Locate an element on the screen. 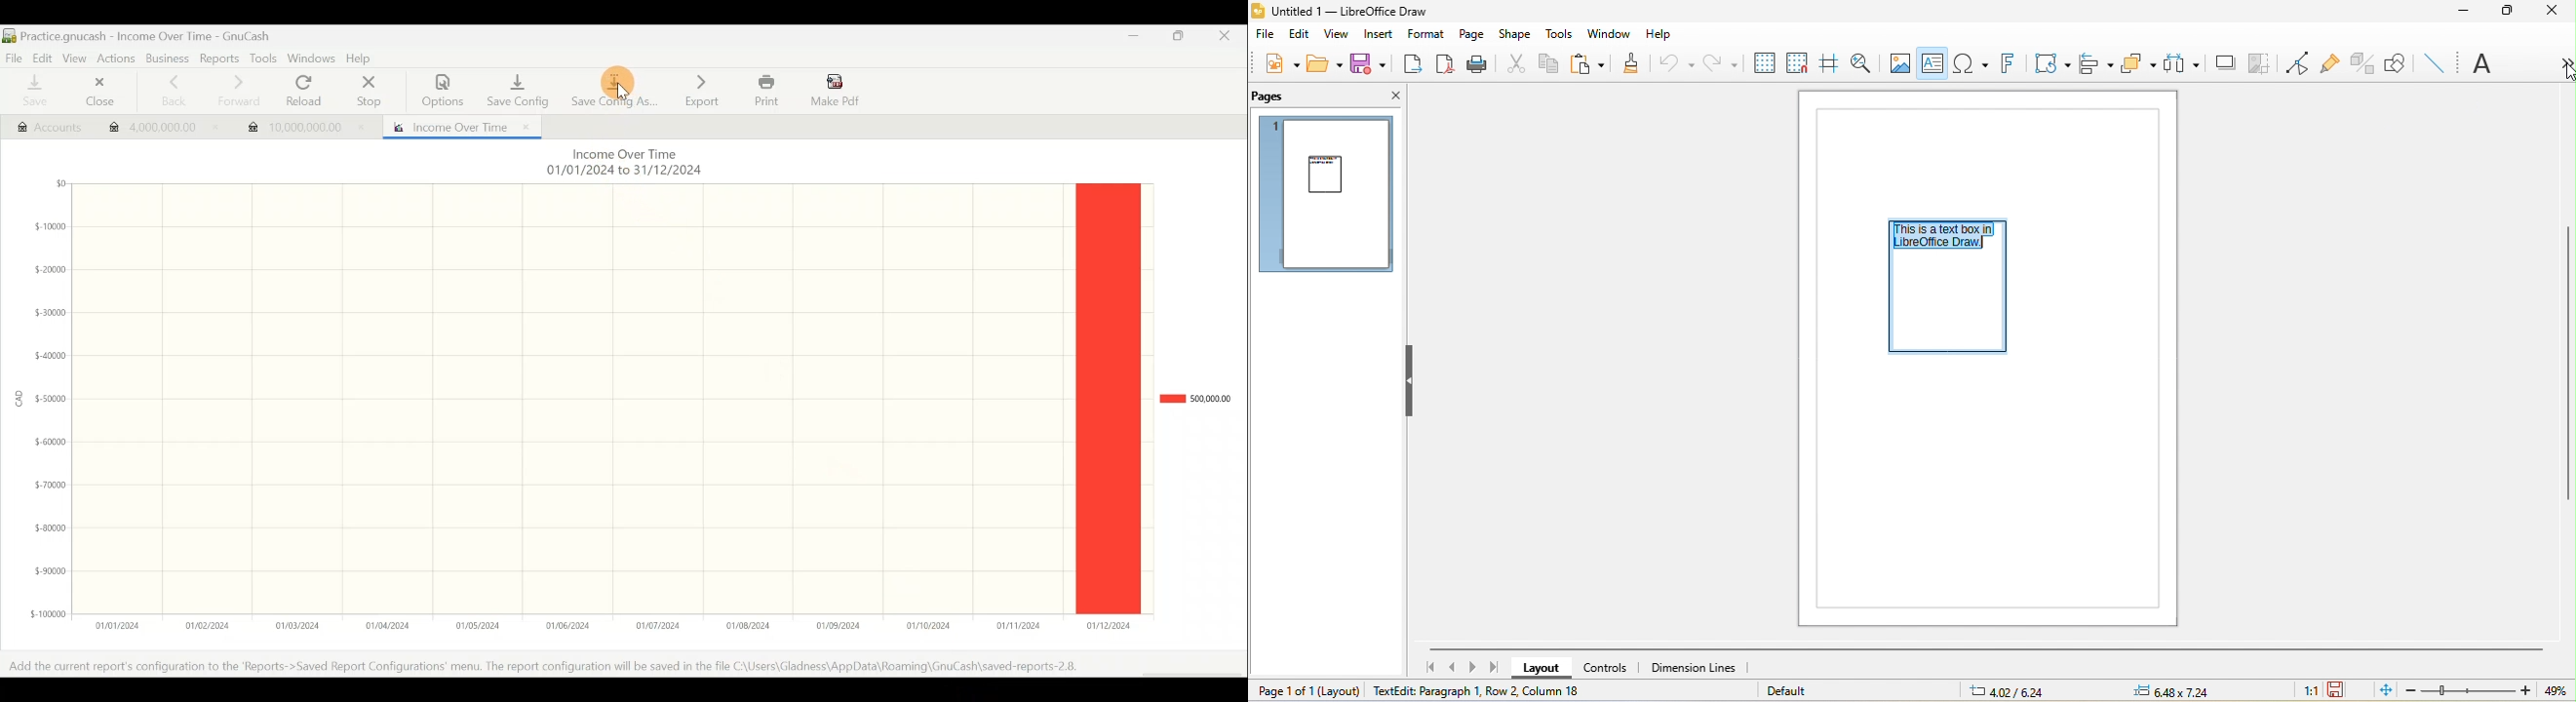 Image resolution: width=2576 pixels, height=728 pixels. print is located at coordinates (1478, 63).